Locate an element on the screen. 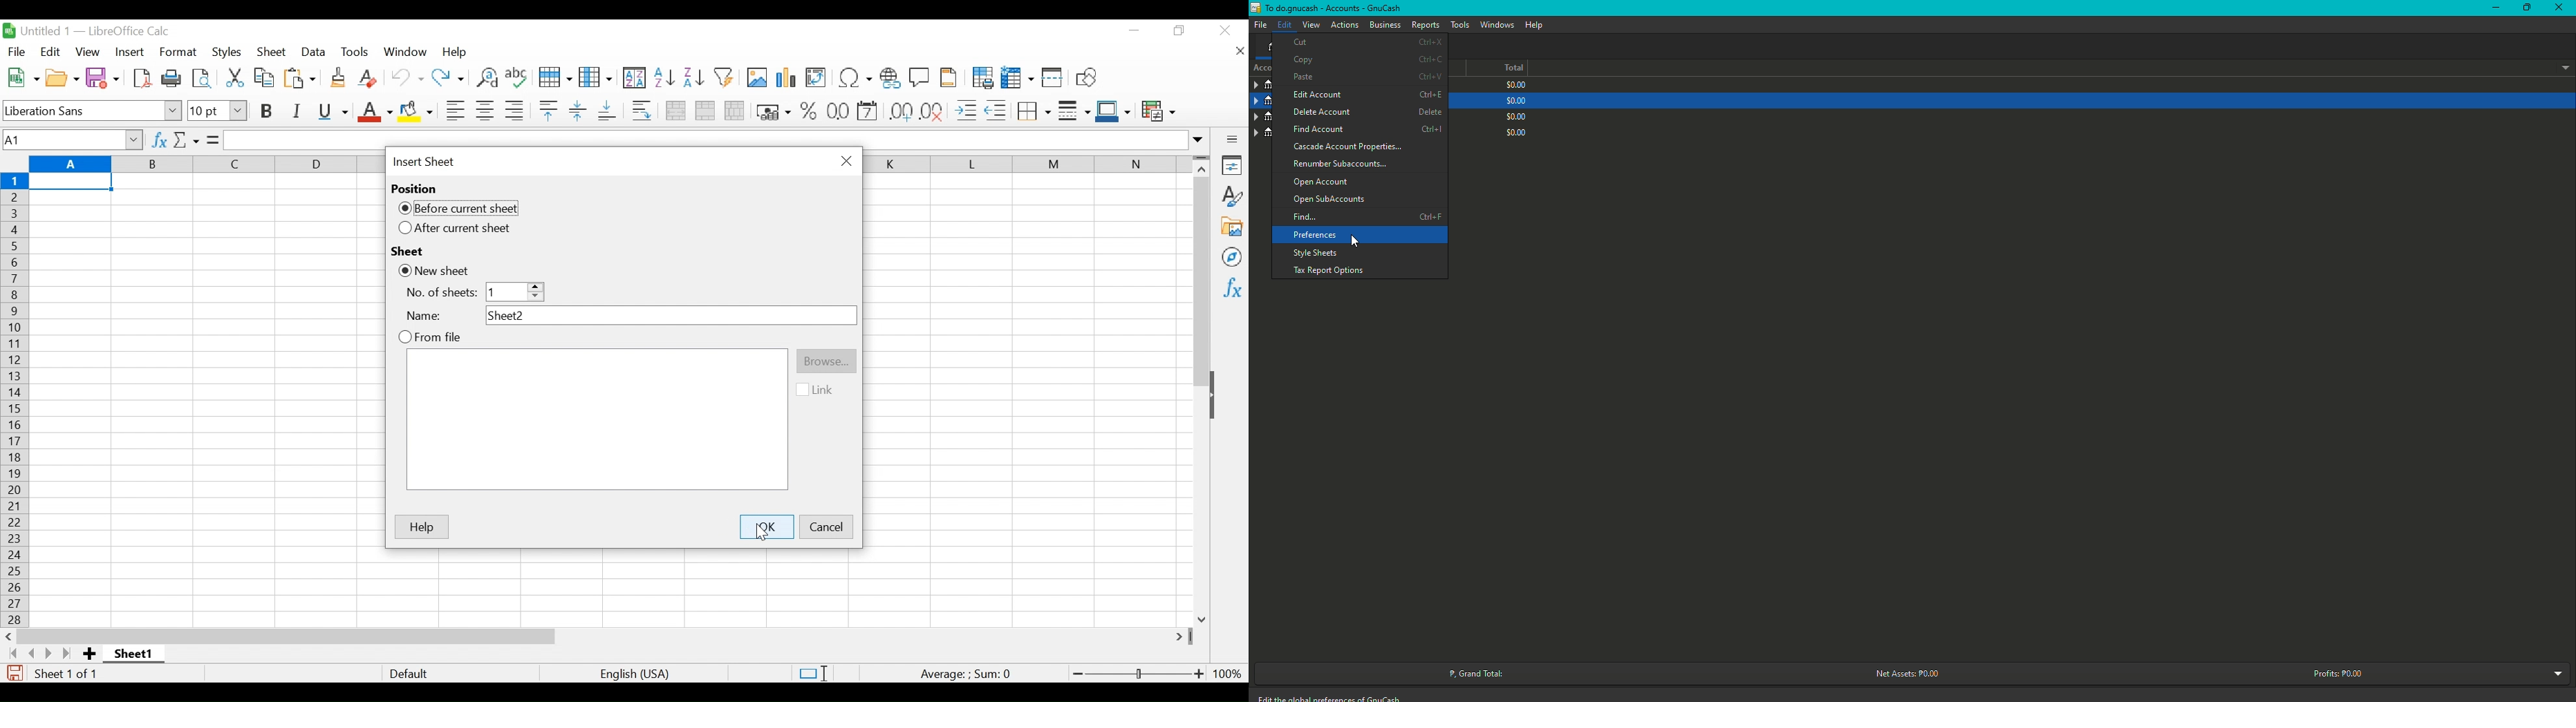 The height and width of the screenshot is (728, 2576). Sort Descending is located at coordinates (693, 78).